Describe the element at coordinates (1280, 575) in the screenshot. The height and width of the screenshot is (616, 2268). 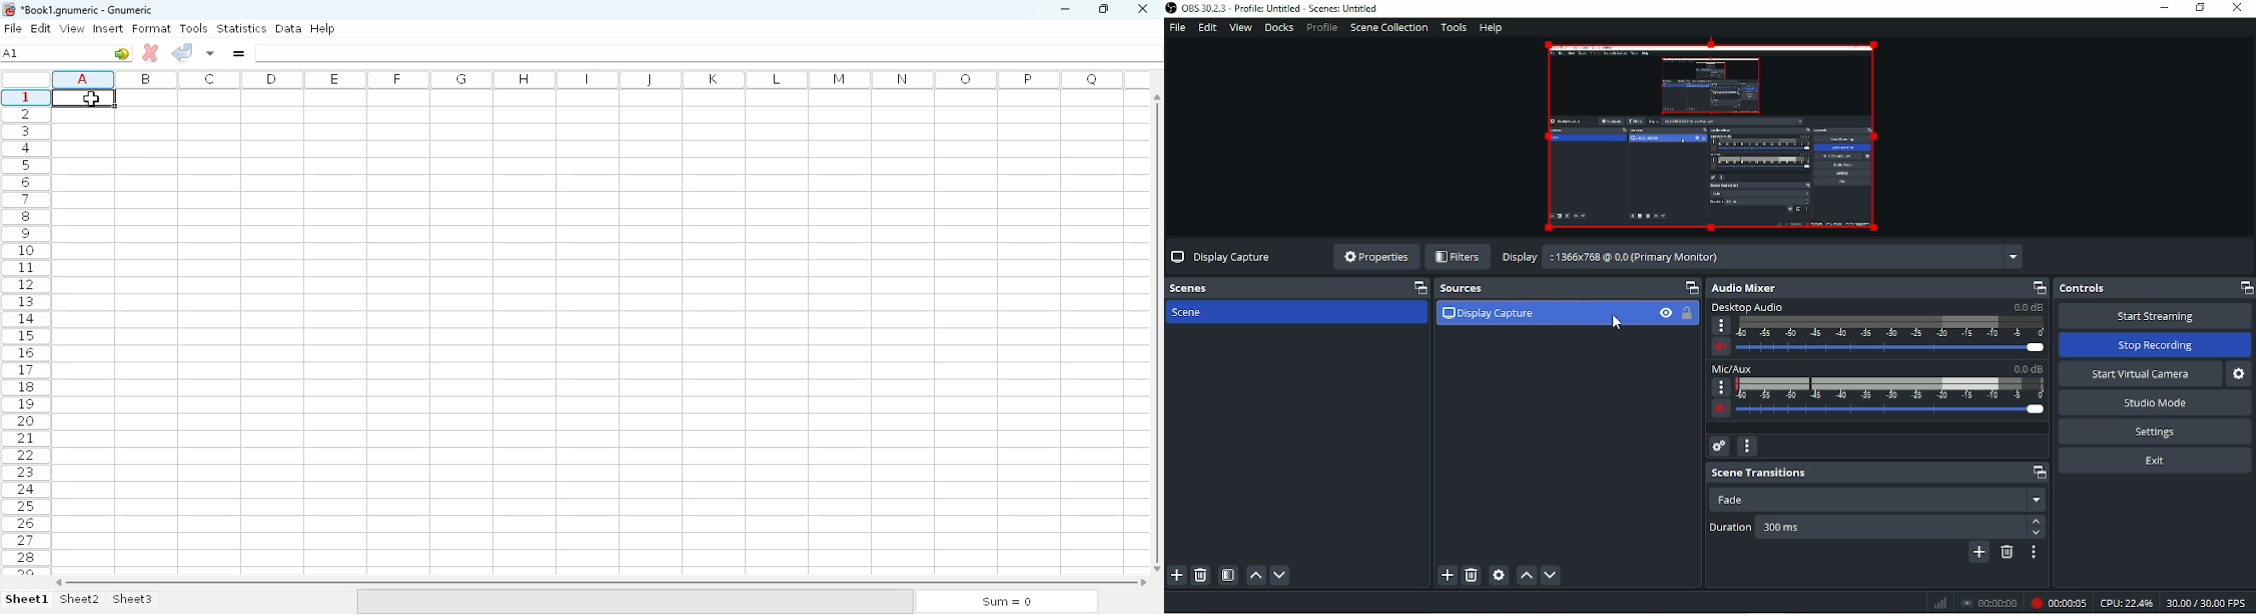
I see `Move scene down` at that location.